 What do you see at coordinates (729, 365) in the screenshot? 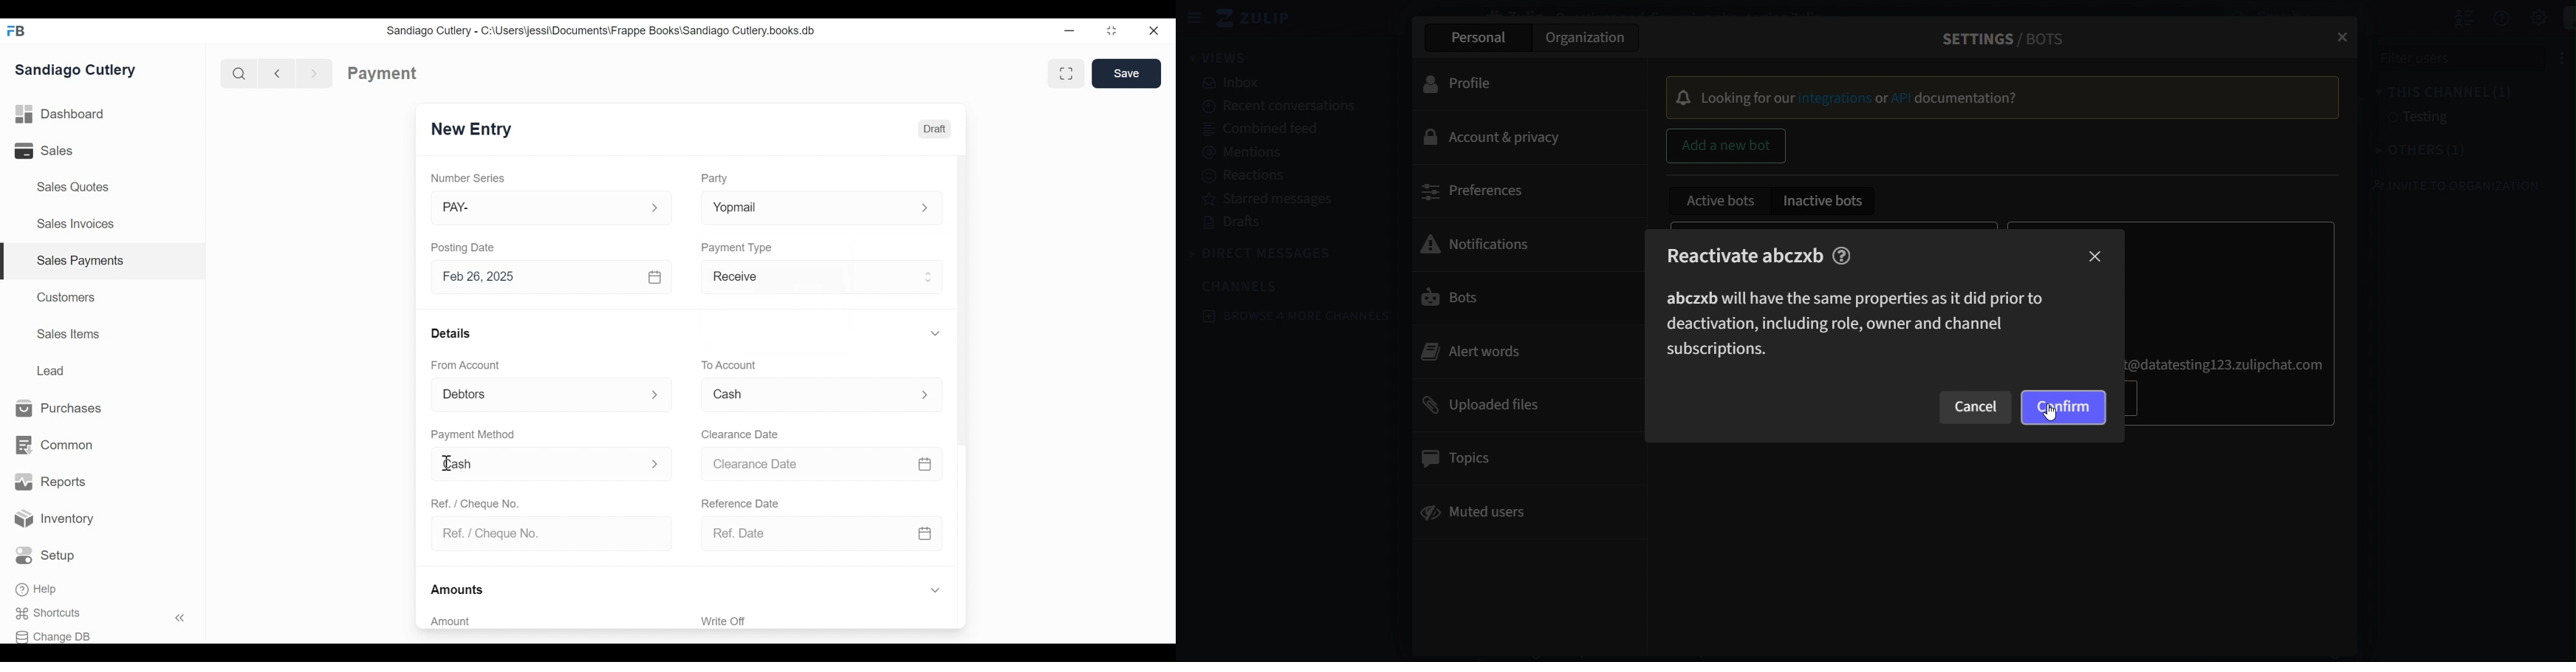
I see `To Account` at bounding box center [729, 365].